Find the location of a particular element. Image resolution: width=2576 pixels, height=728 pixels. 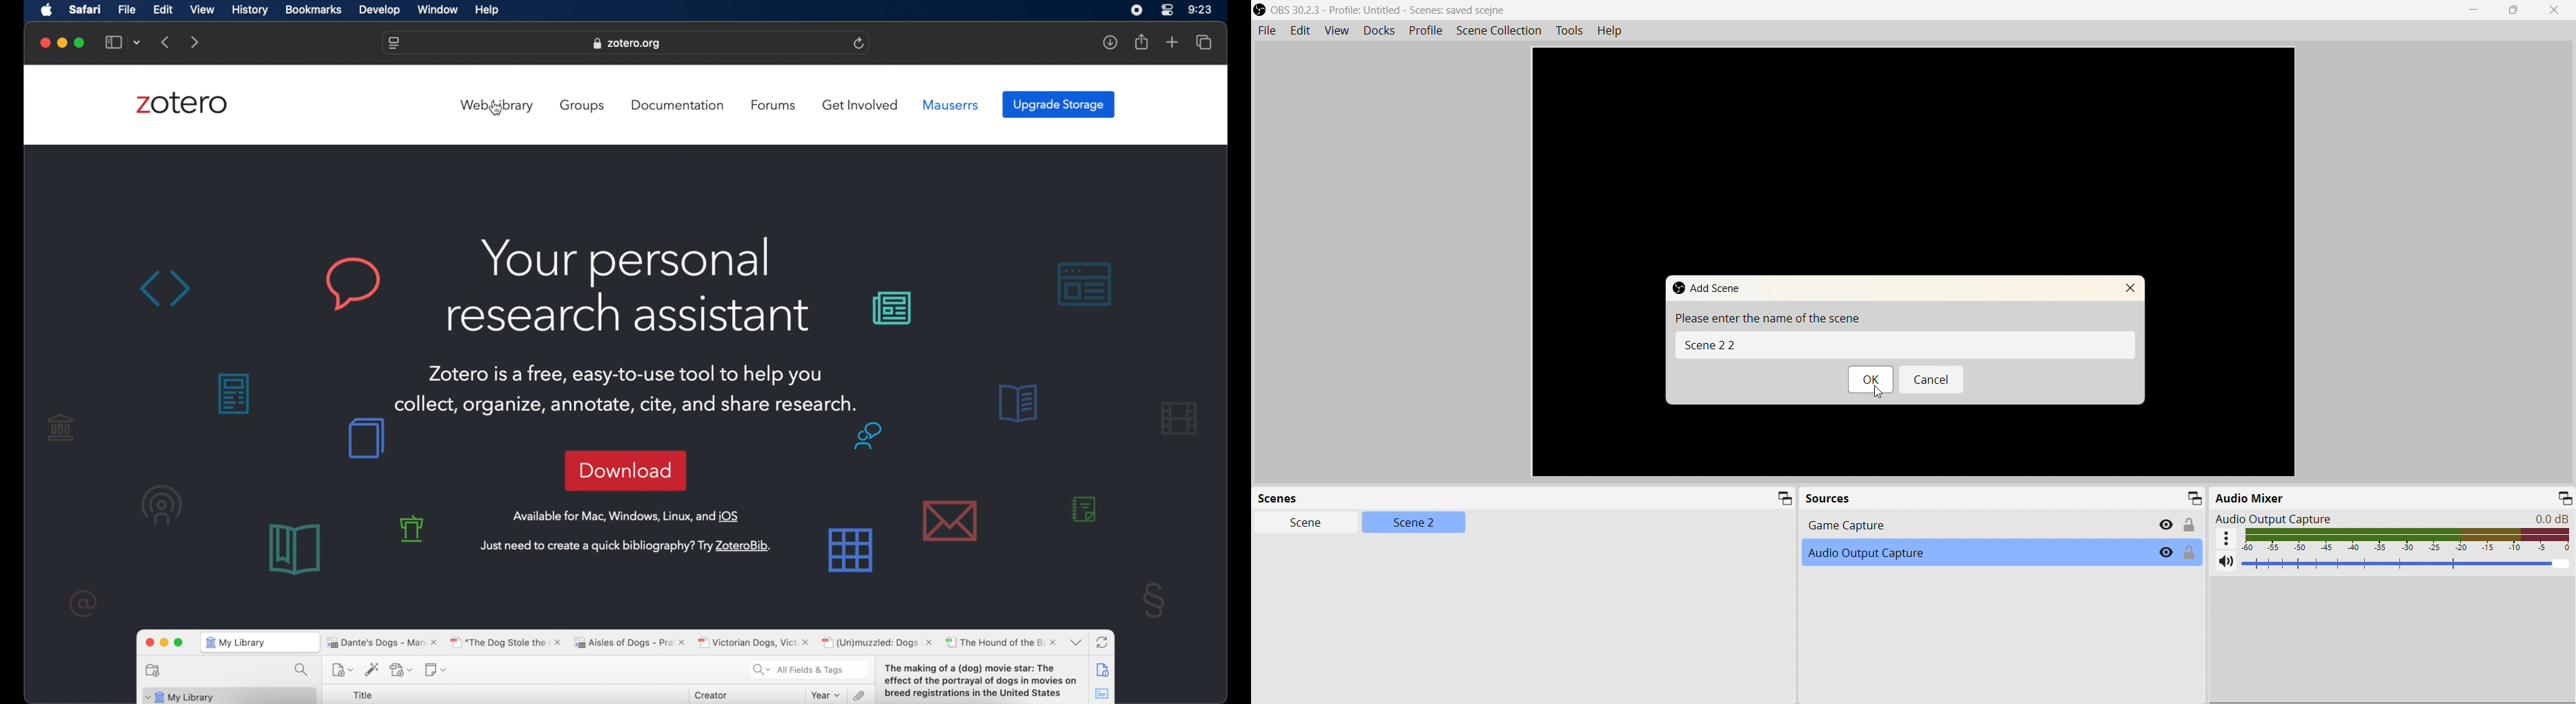

software preview is located at coordinates (623, 664).